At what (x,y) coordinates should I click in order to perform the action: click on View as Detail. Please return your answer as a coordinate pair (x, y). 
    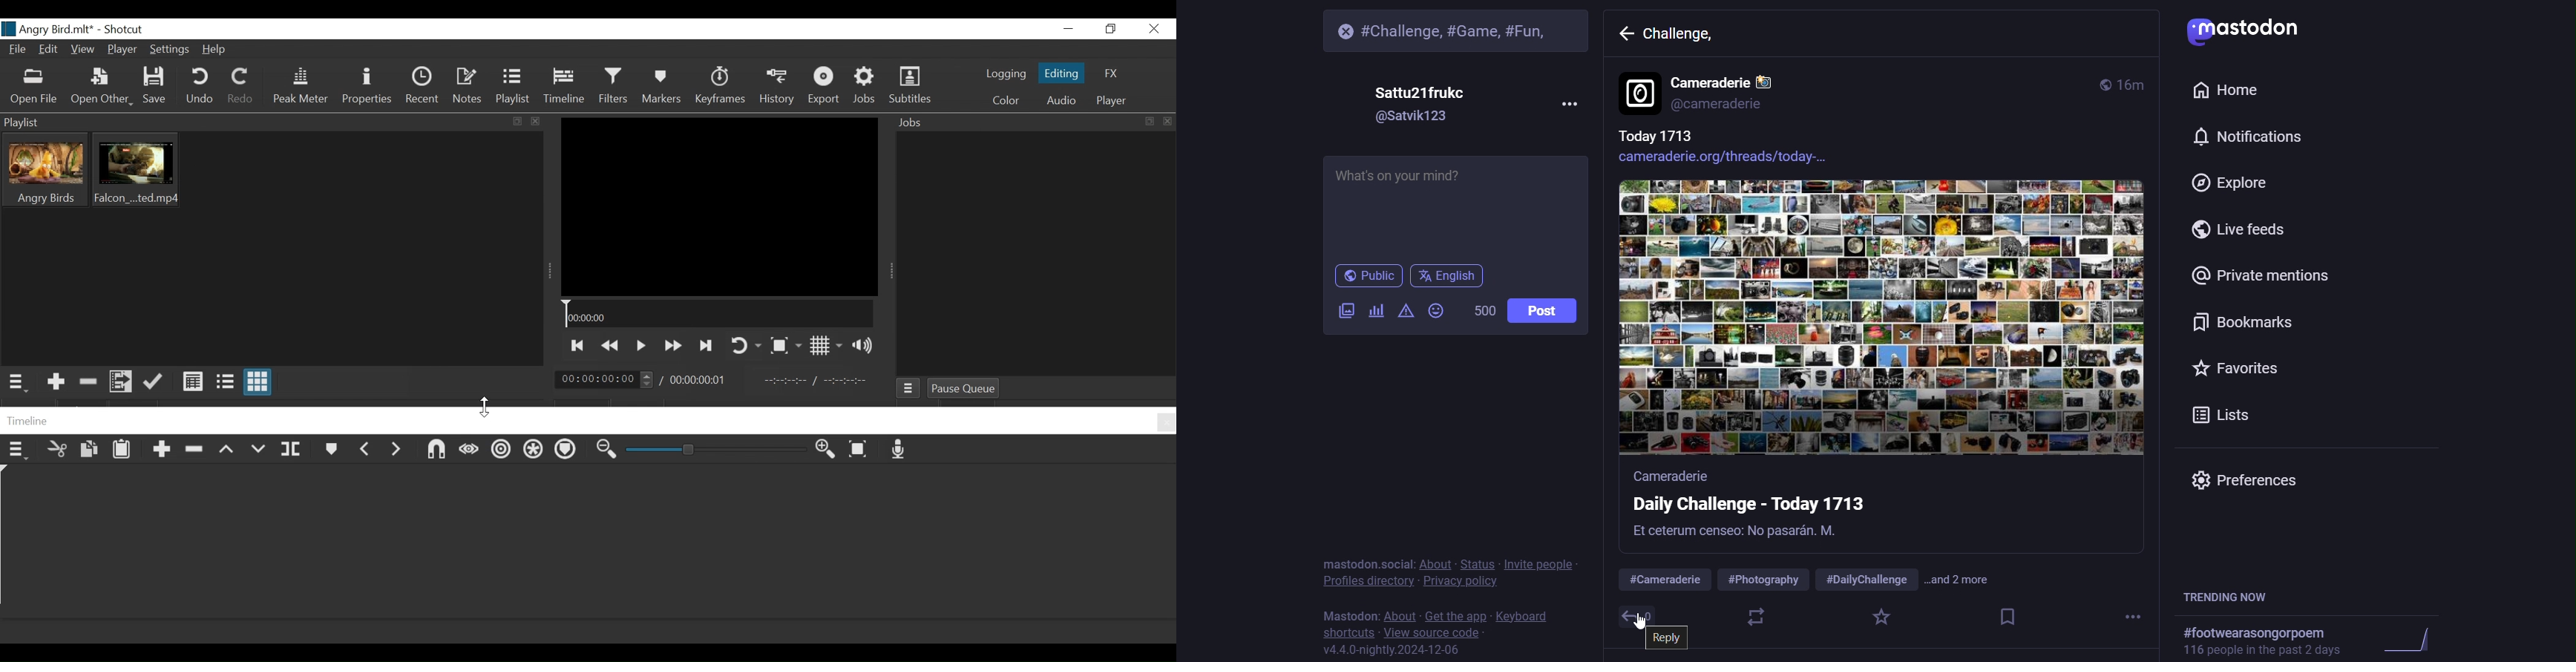
    Looking at the image, I should click on (191, 381).